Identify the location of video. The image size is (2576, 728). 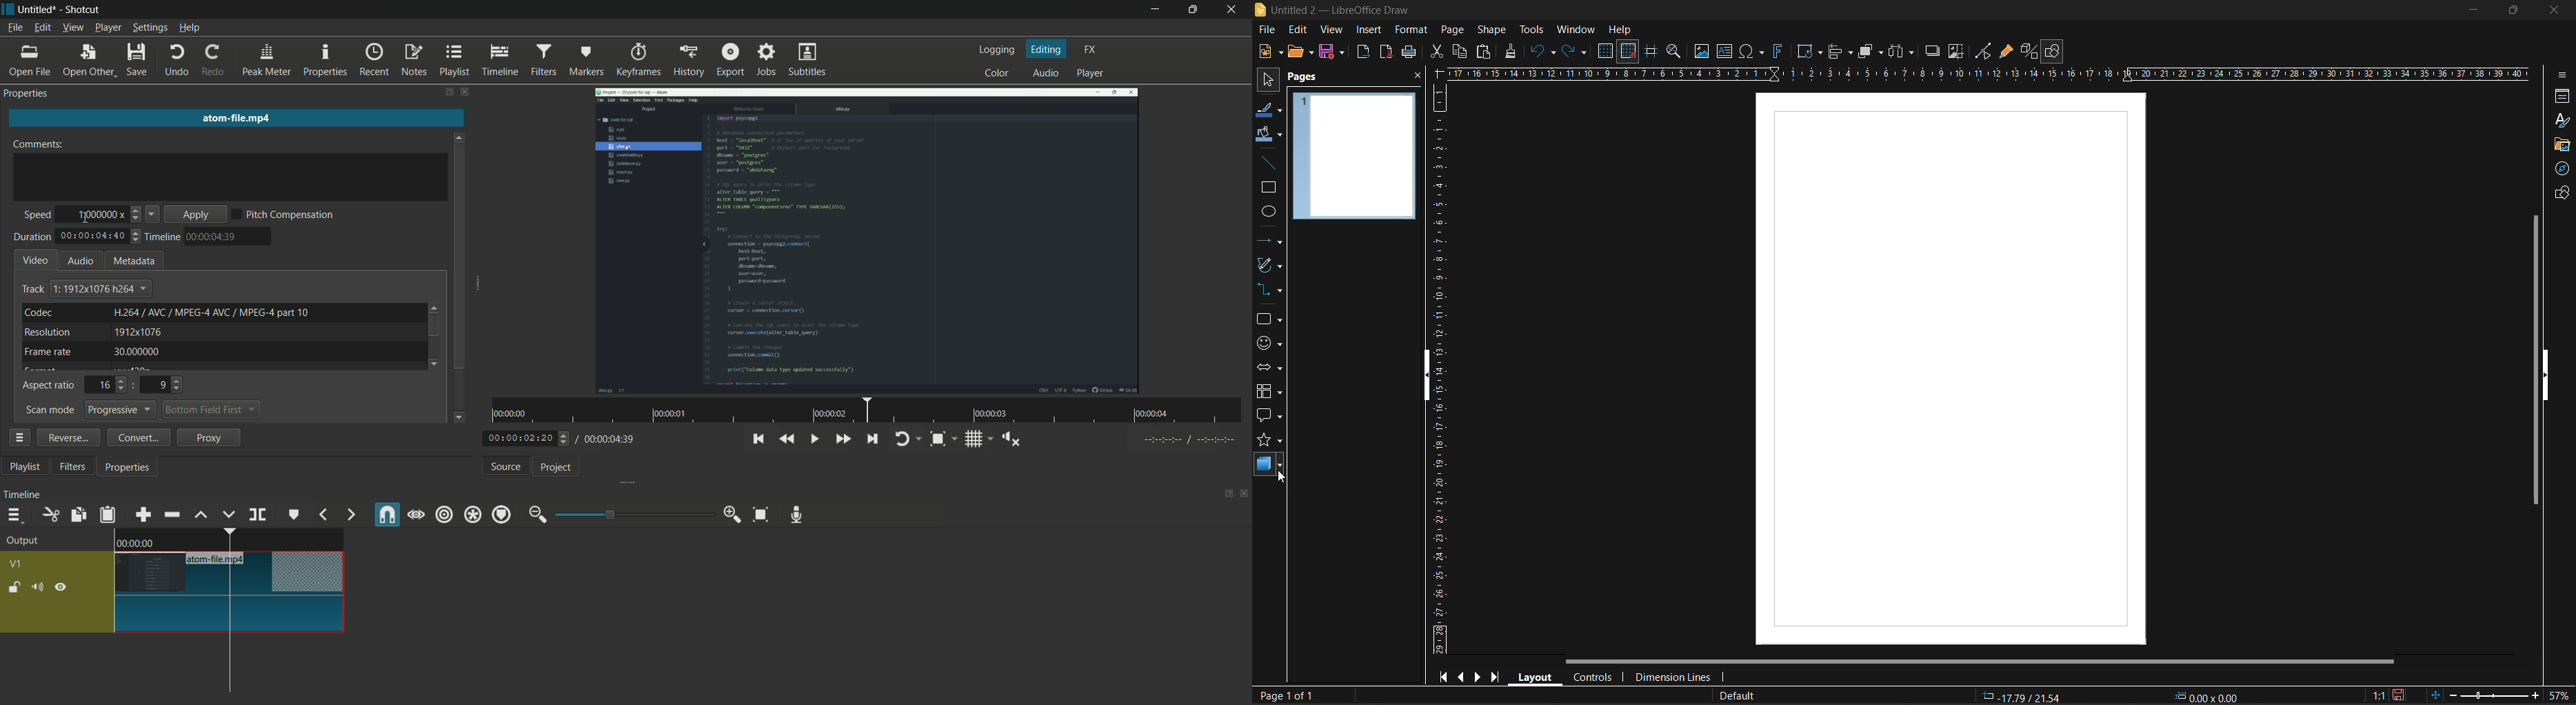
(36, 260).